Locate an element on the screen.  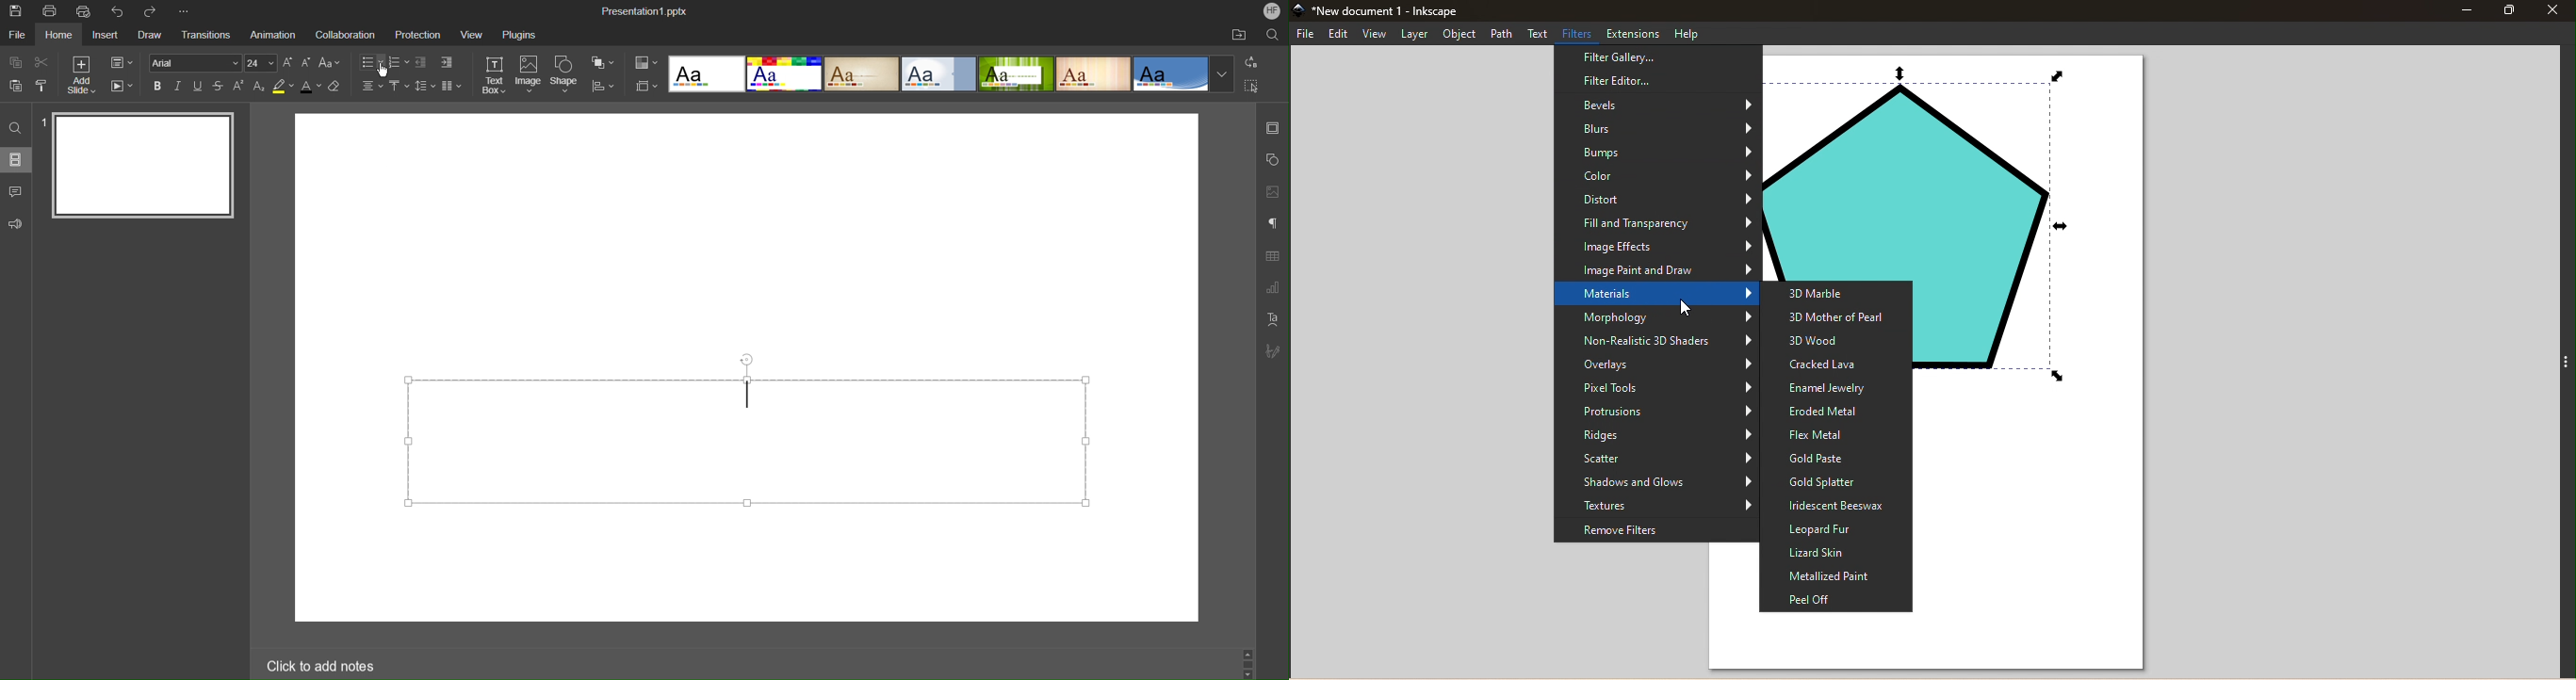
Table Settings is located at coordinates (1272, 256).